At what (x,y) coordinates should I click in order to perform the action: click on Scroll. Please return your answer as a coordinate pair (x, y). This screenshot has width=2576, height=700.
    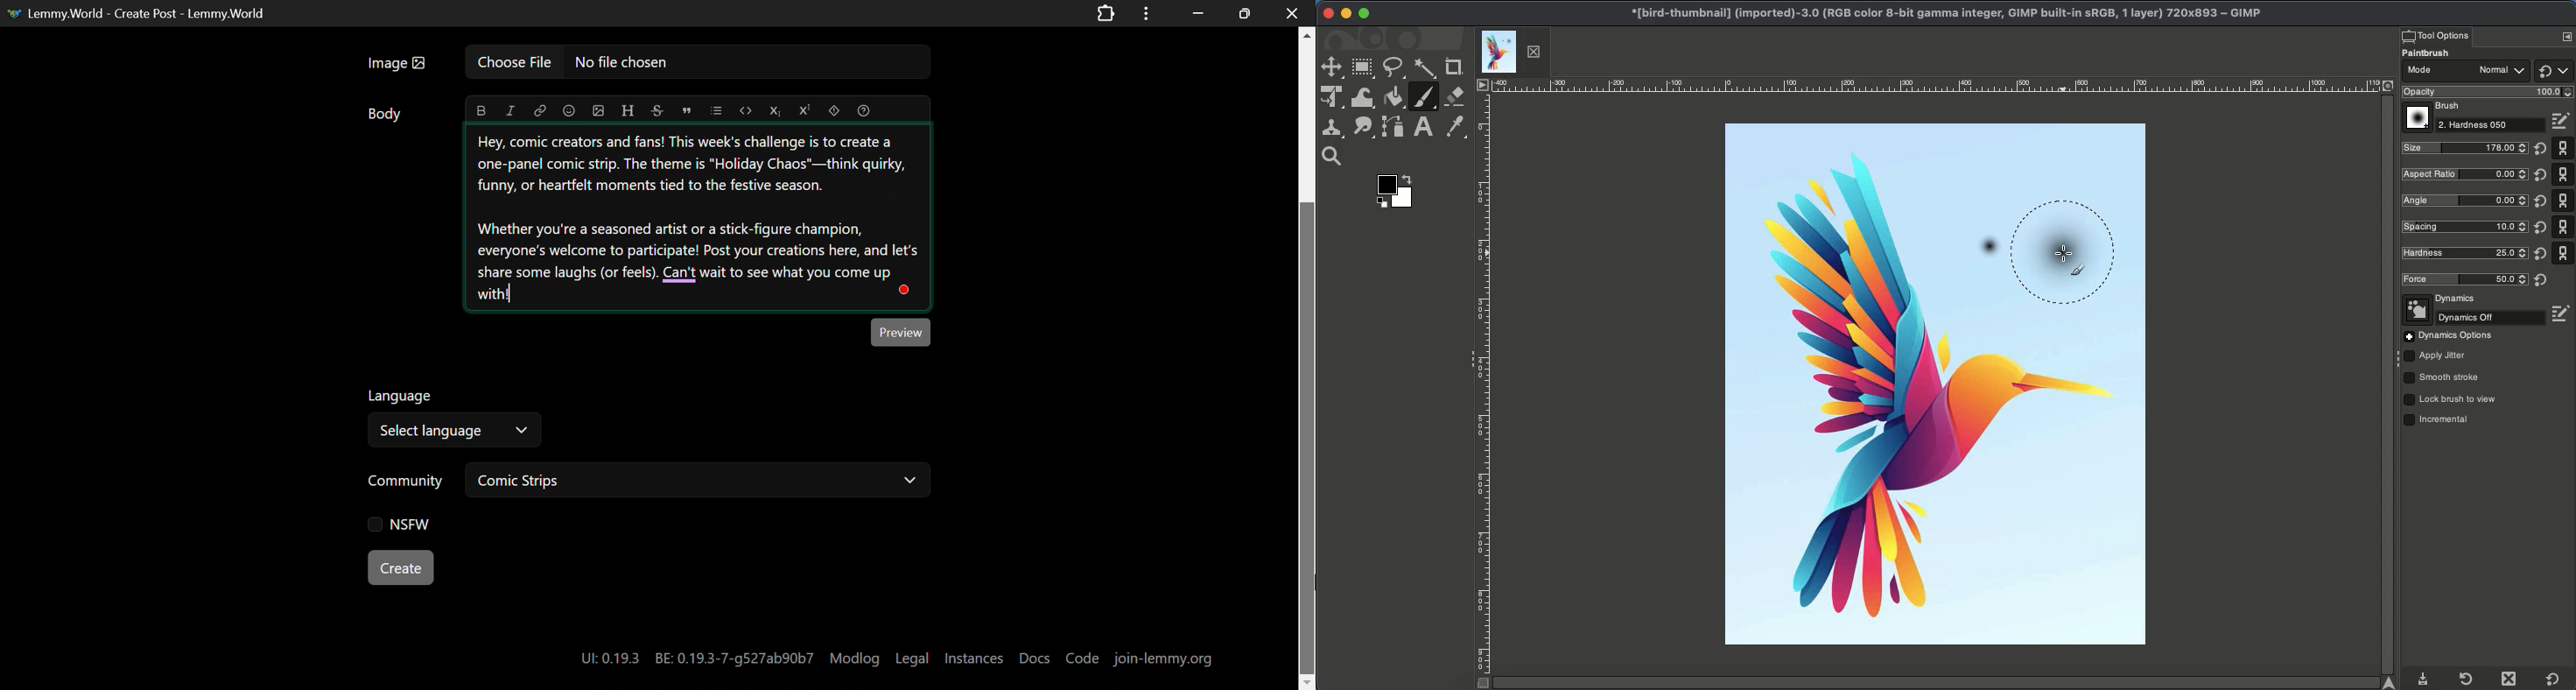
    Looking at the image, I should click on (2385, 384).